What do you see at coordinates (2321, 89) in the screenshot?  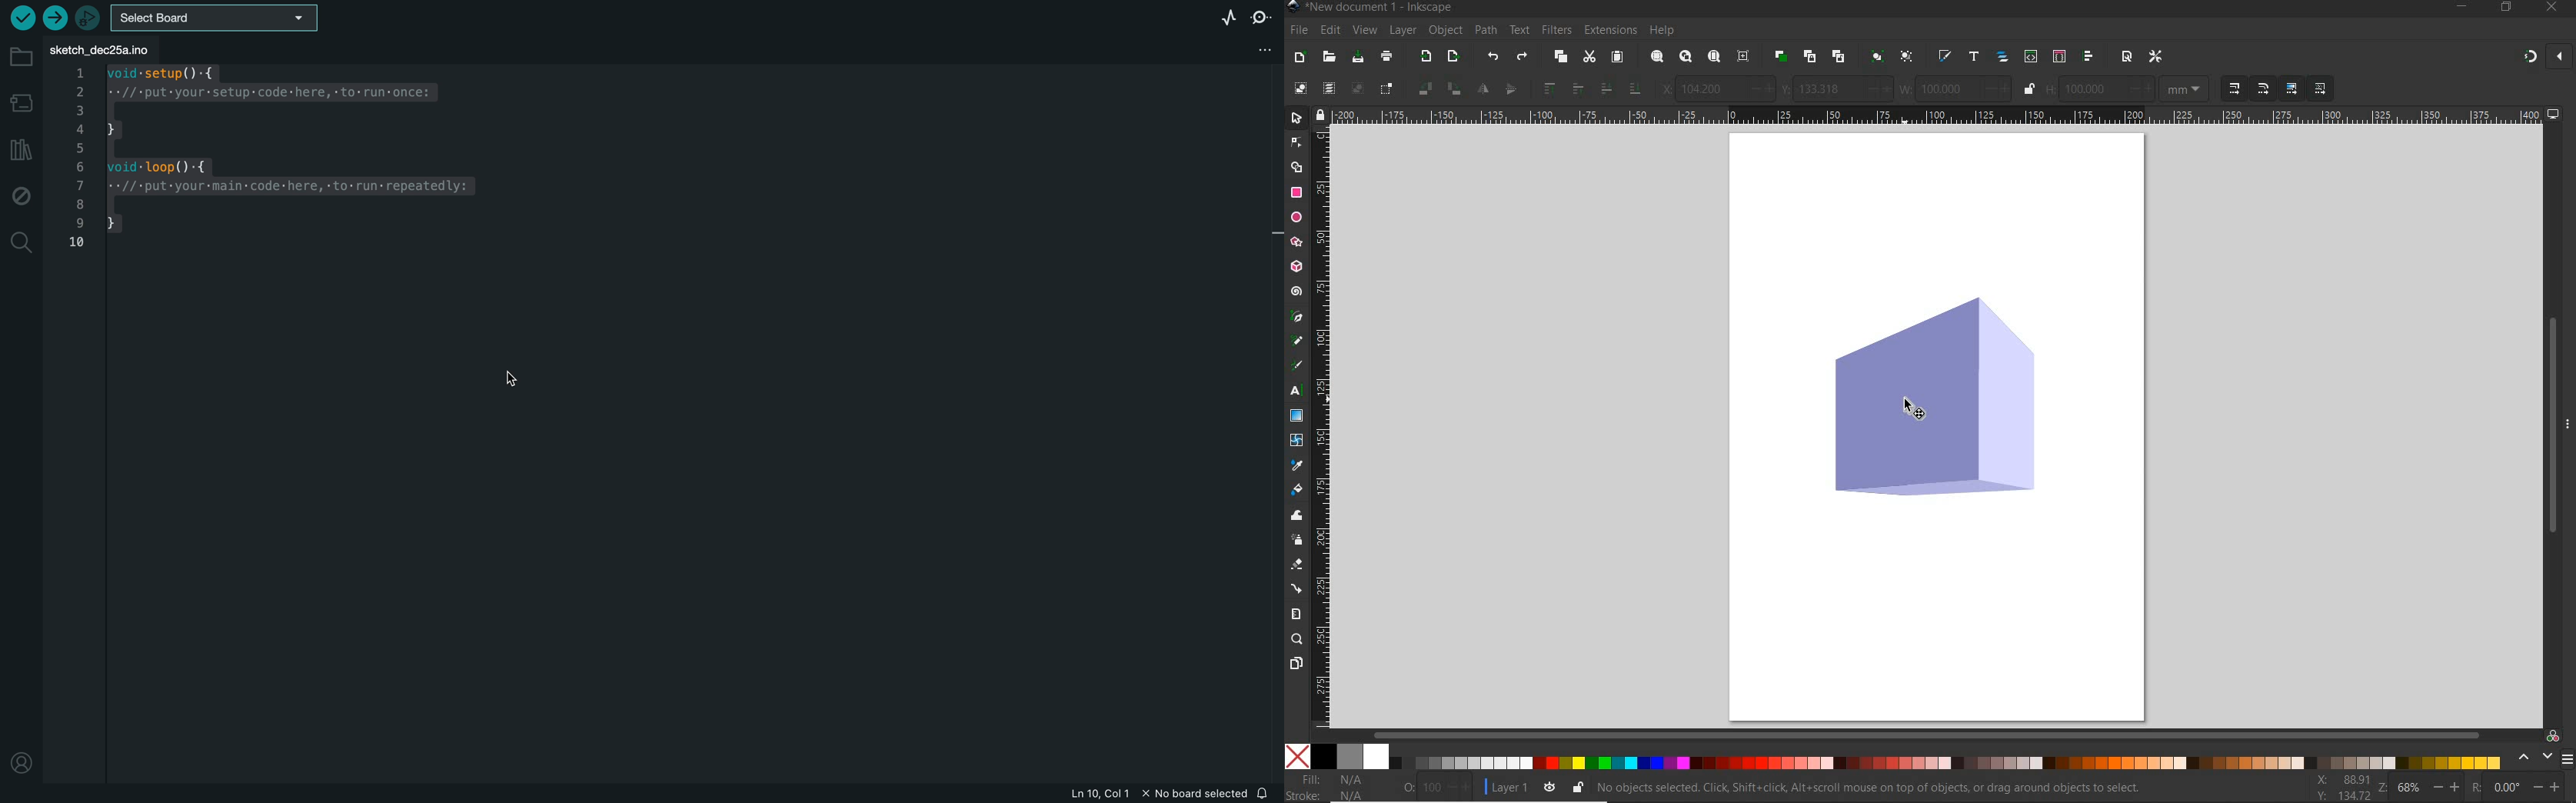 I see `MOVE PATTERNS` at bounding box center [2321, 89].